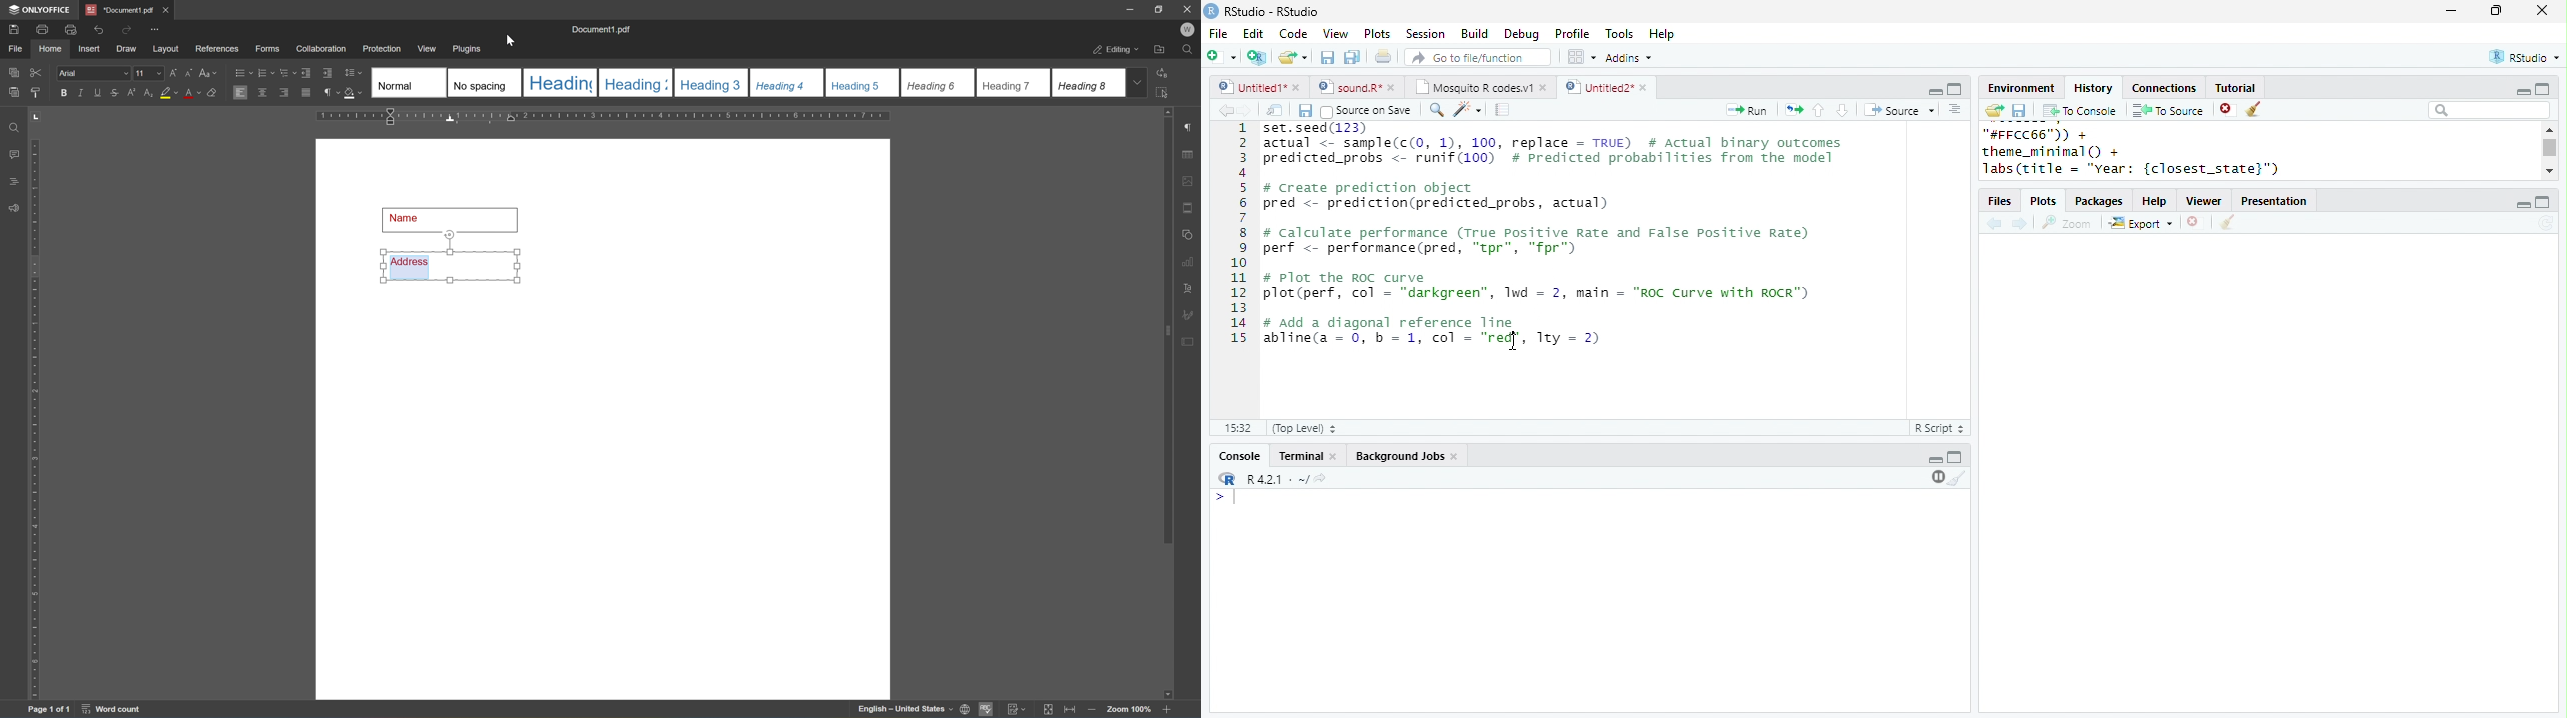 The width and height of the screenshot is (2576, 728). What do you see at coordinates (1479, 57) in the screenshot?
I see `search file` at bounding box center [1479, 57].